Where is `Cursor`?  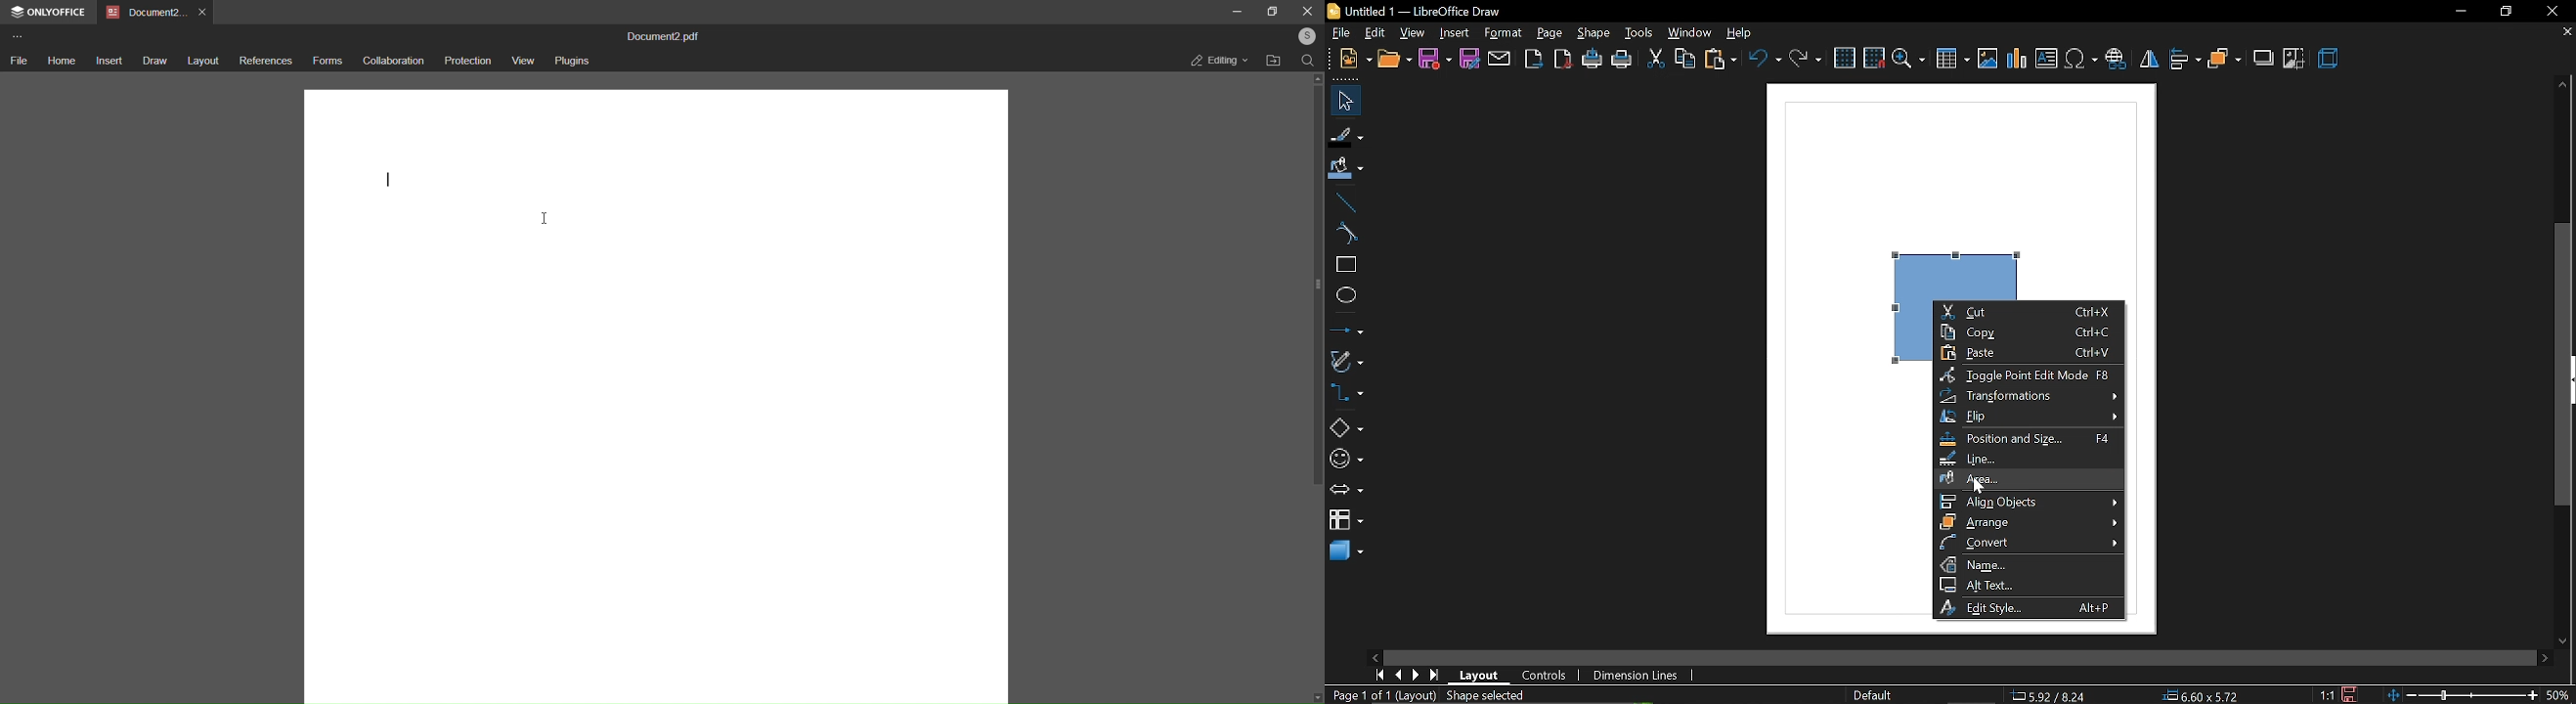 Cursor is located at coordinates (1982, 489).